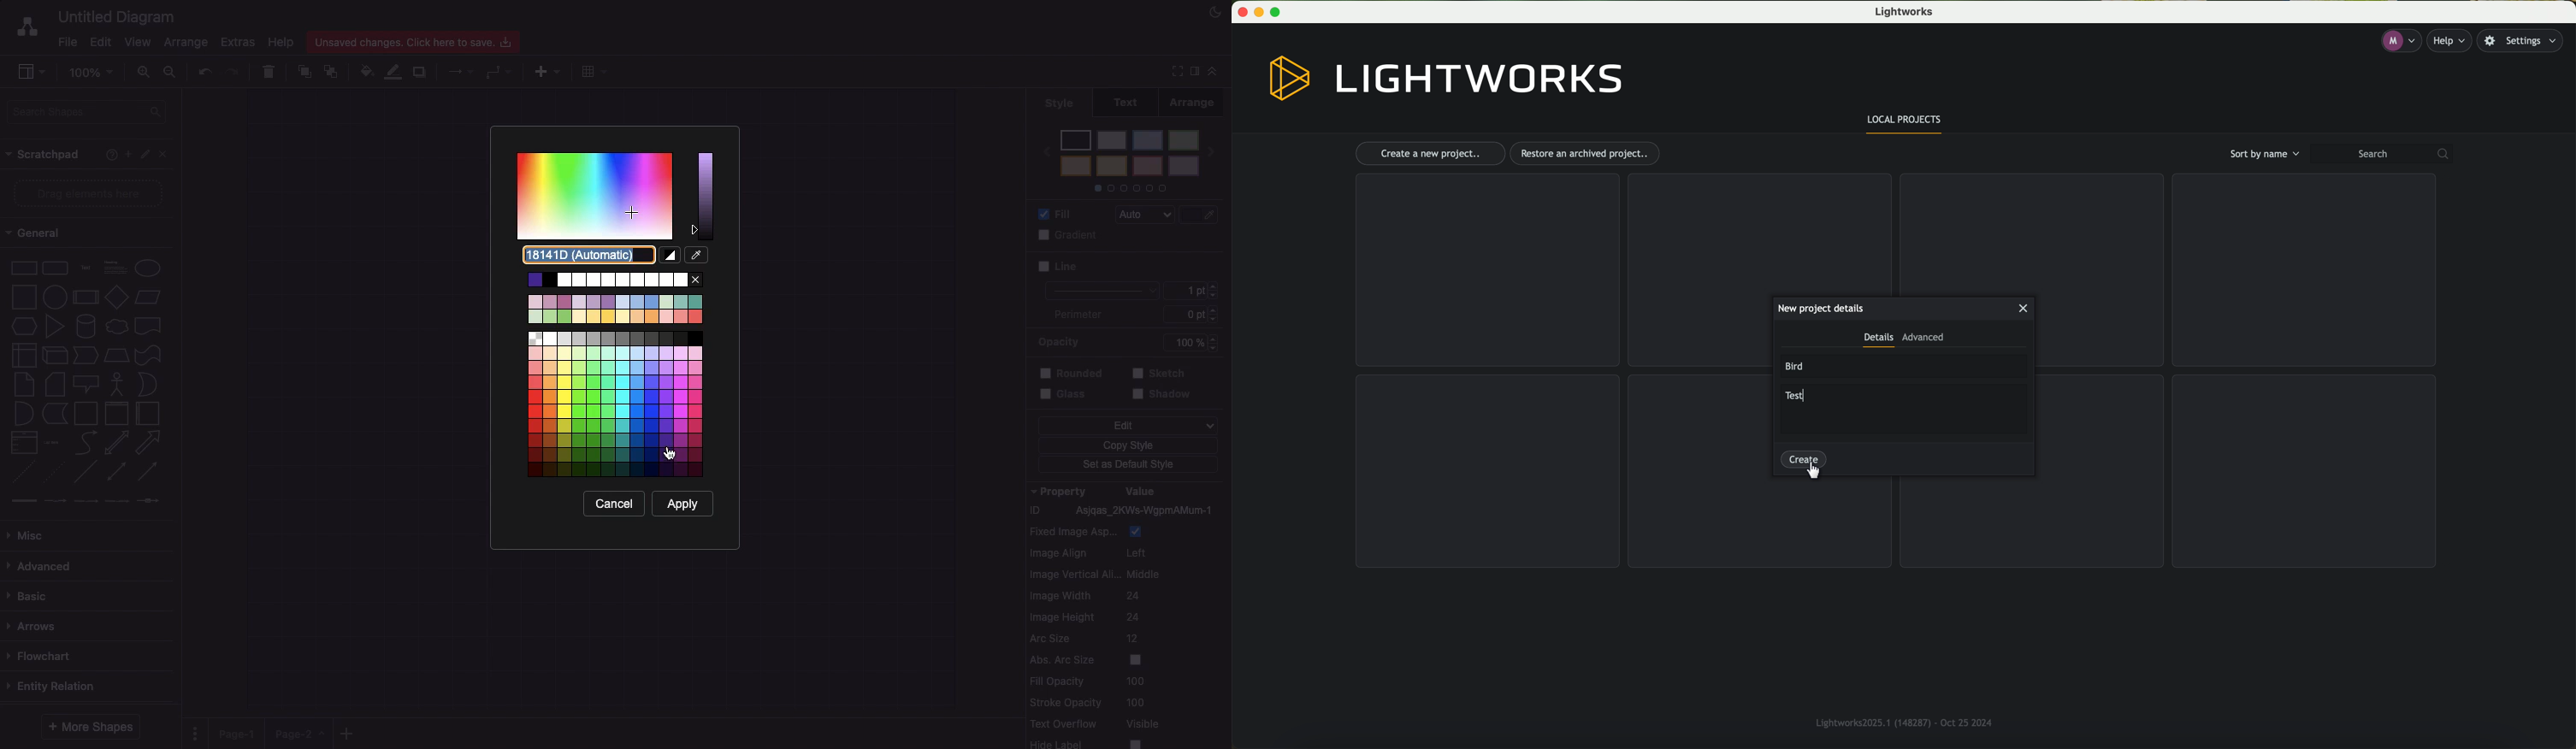  I want to click on Arrange, so click(1200, 101).